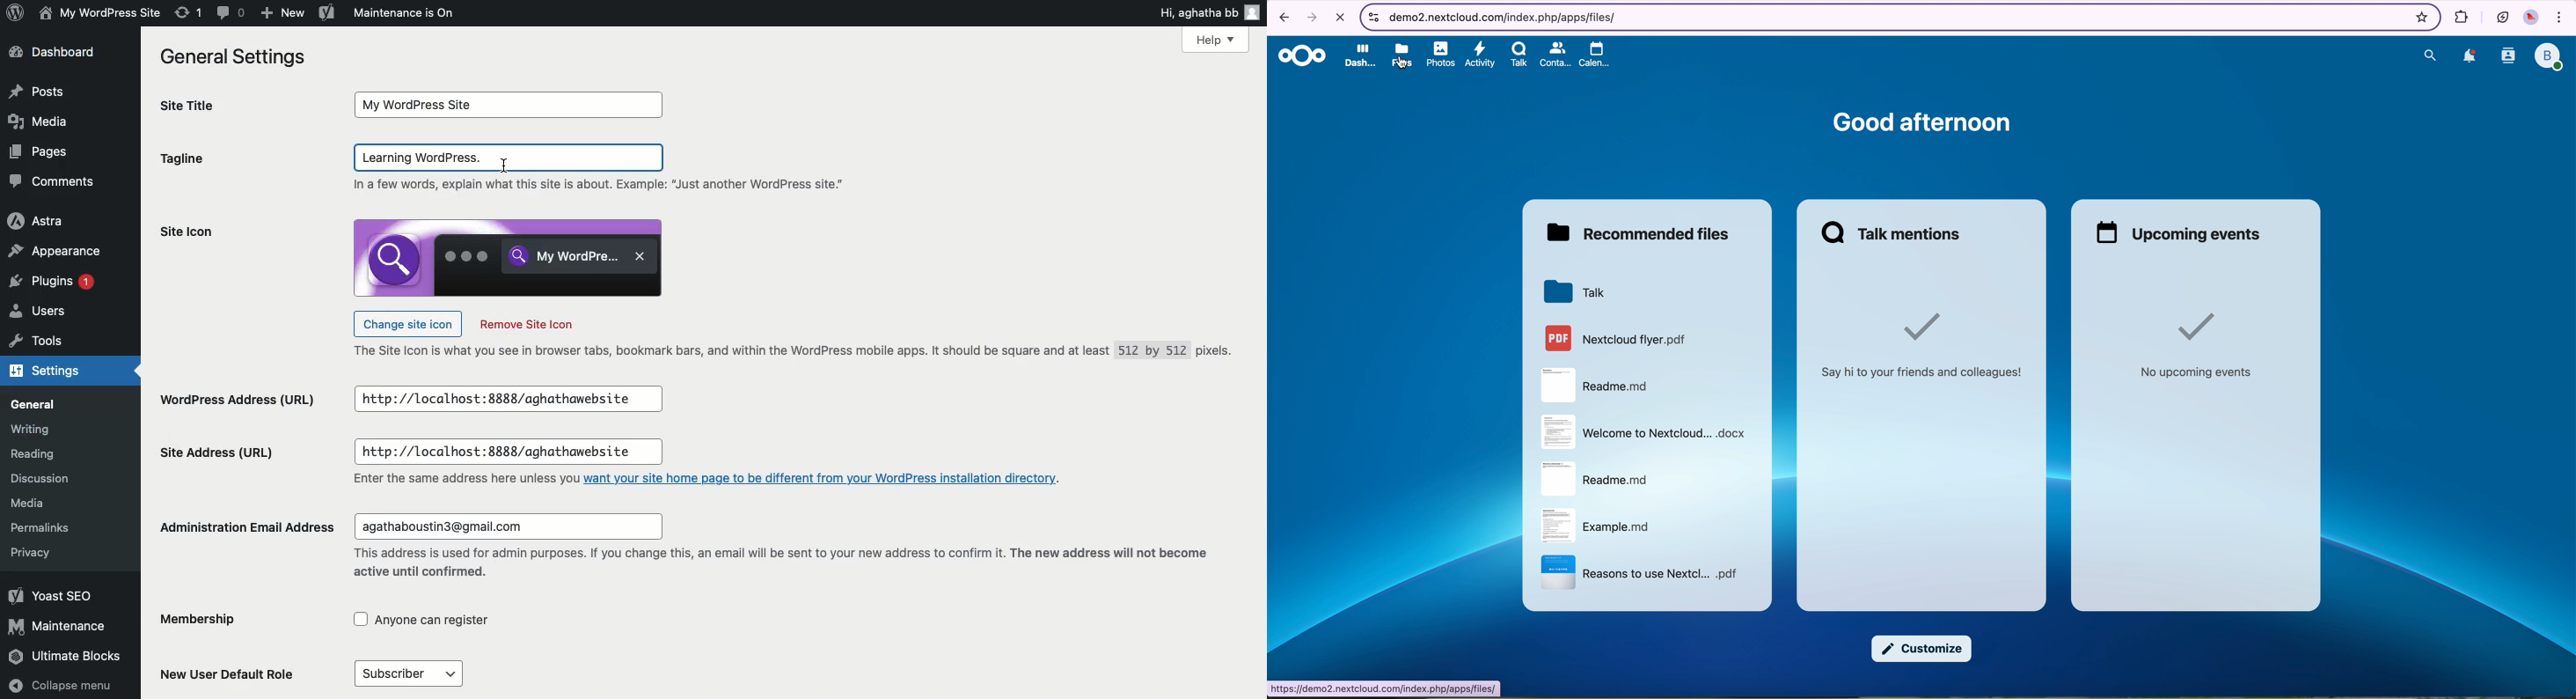 The width and height of the screenshot is (2576, 700). What do you see at coordinates (187, 232) in the screenshot?
I see `Site icon` at bounding box center [187, 232].